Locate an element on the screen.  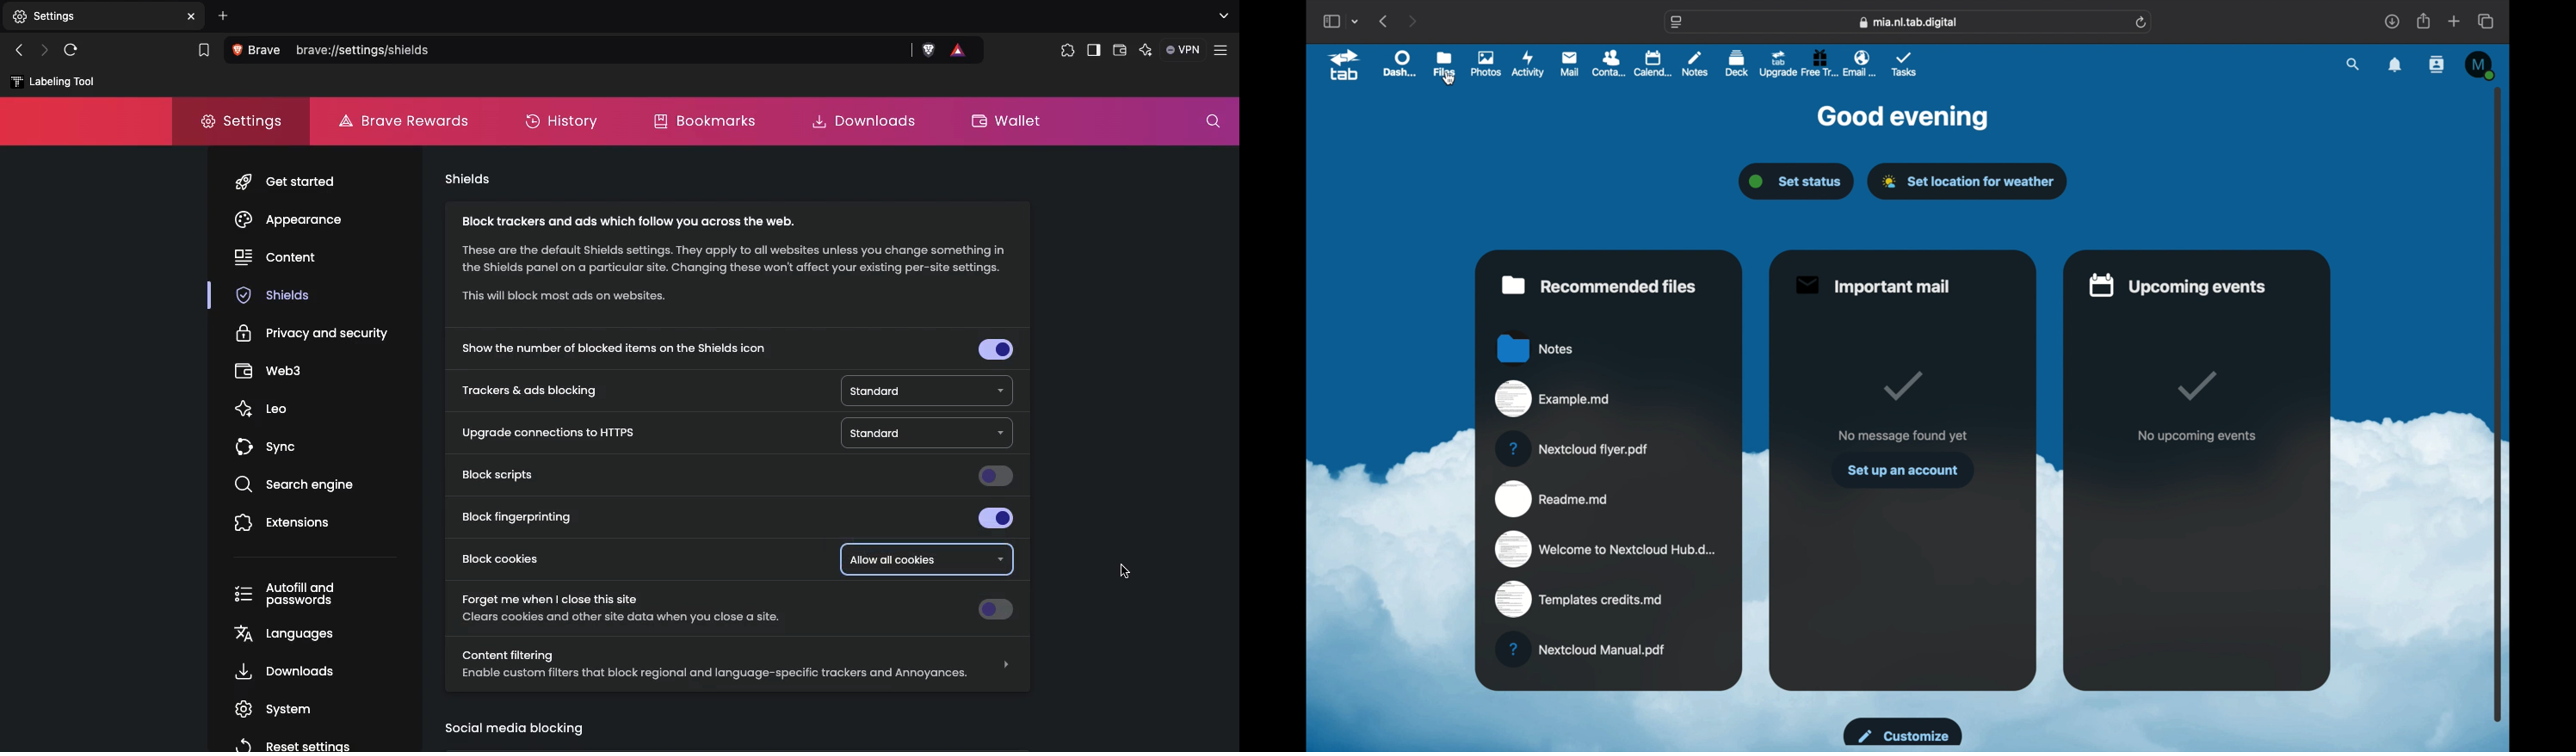
, Downloads is located at coordinates (282, 674).